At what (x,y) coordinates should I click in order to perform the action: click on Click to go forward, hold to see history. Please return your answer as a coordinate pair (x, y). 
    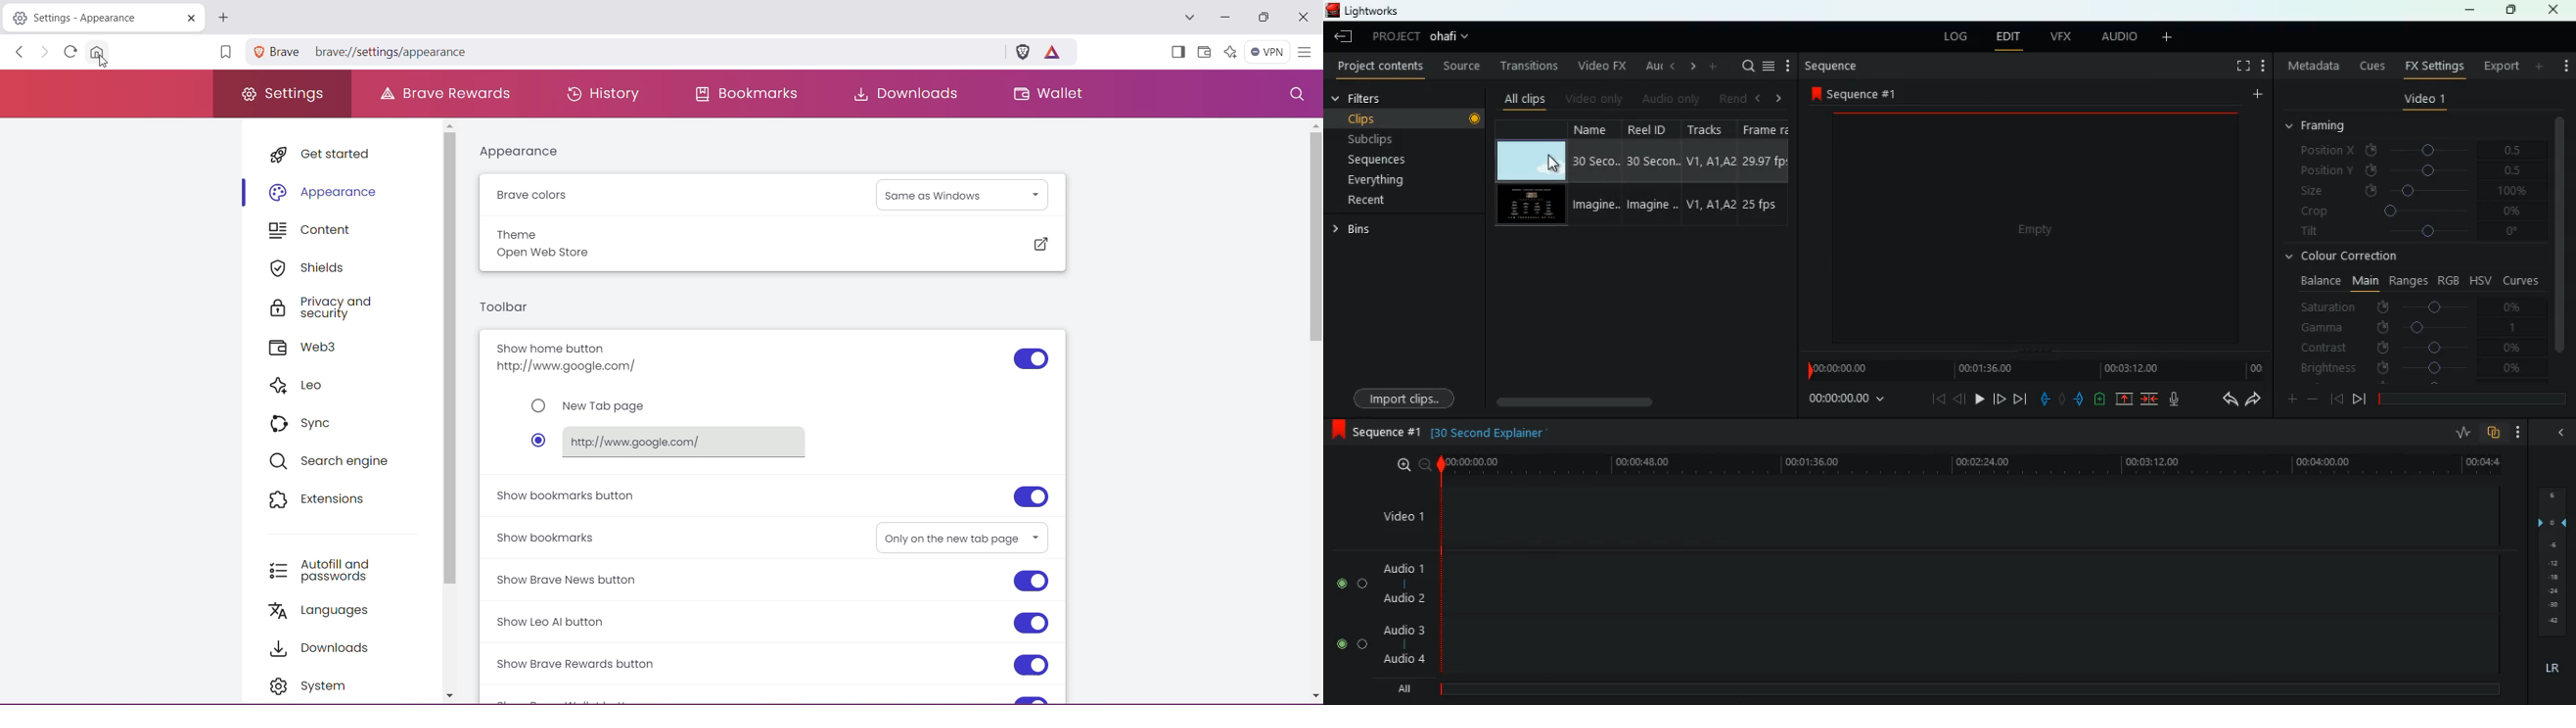
    Looking at the image, I should click on (45, 52).